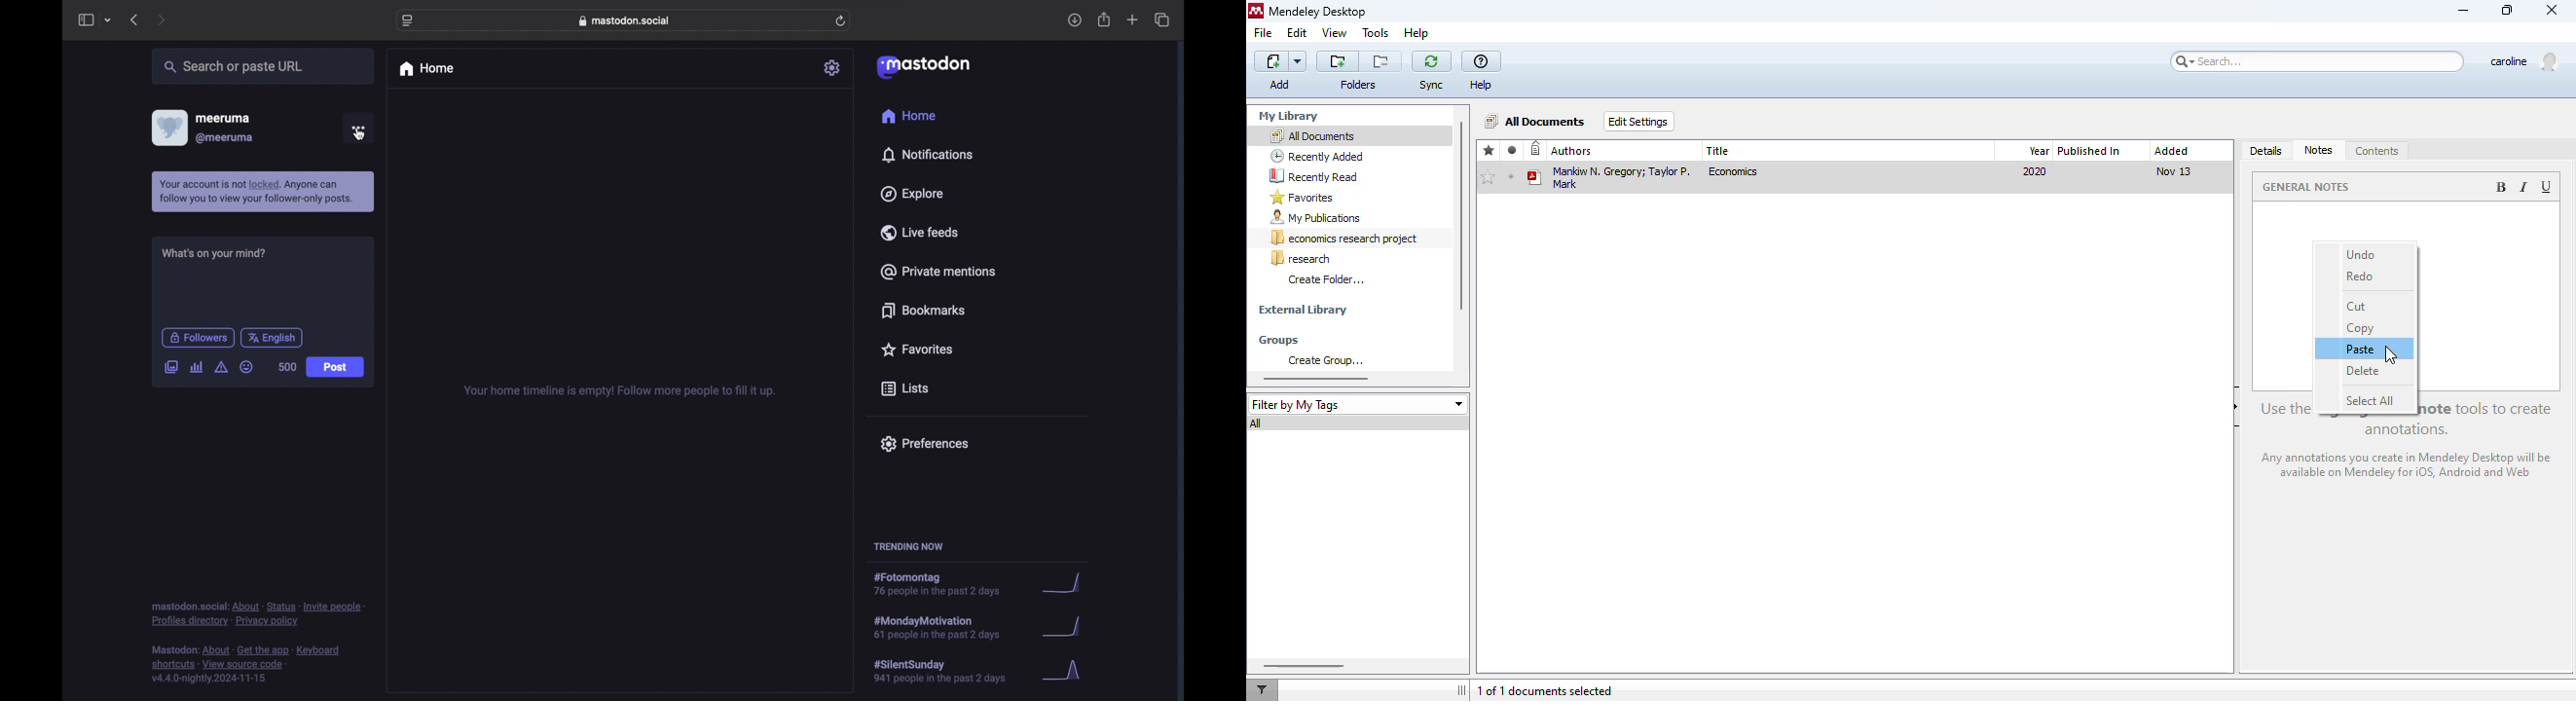  What do you see at coordinates (2267, 152) in the screenshot?
I see `details` at bounding box center [2267, 152].